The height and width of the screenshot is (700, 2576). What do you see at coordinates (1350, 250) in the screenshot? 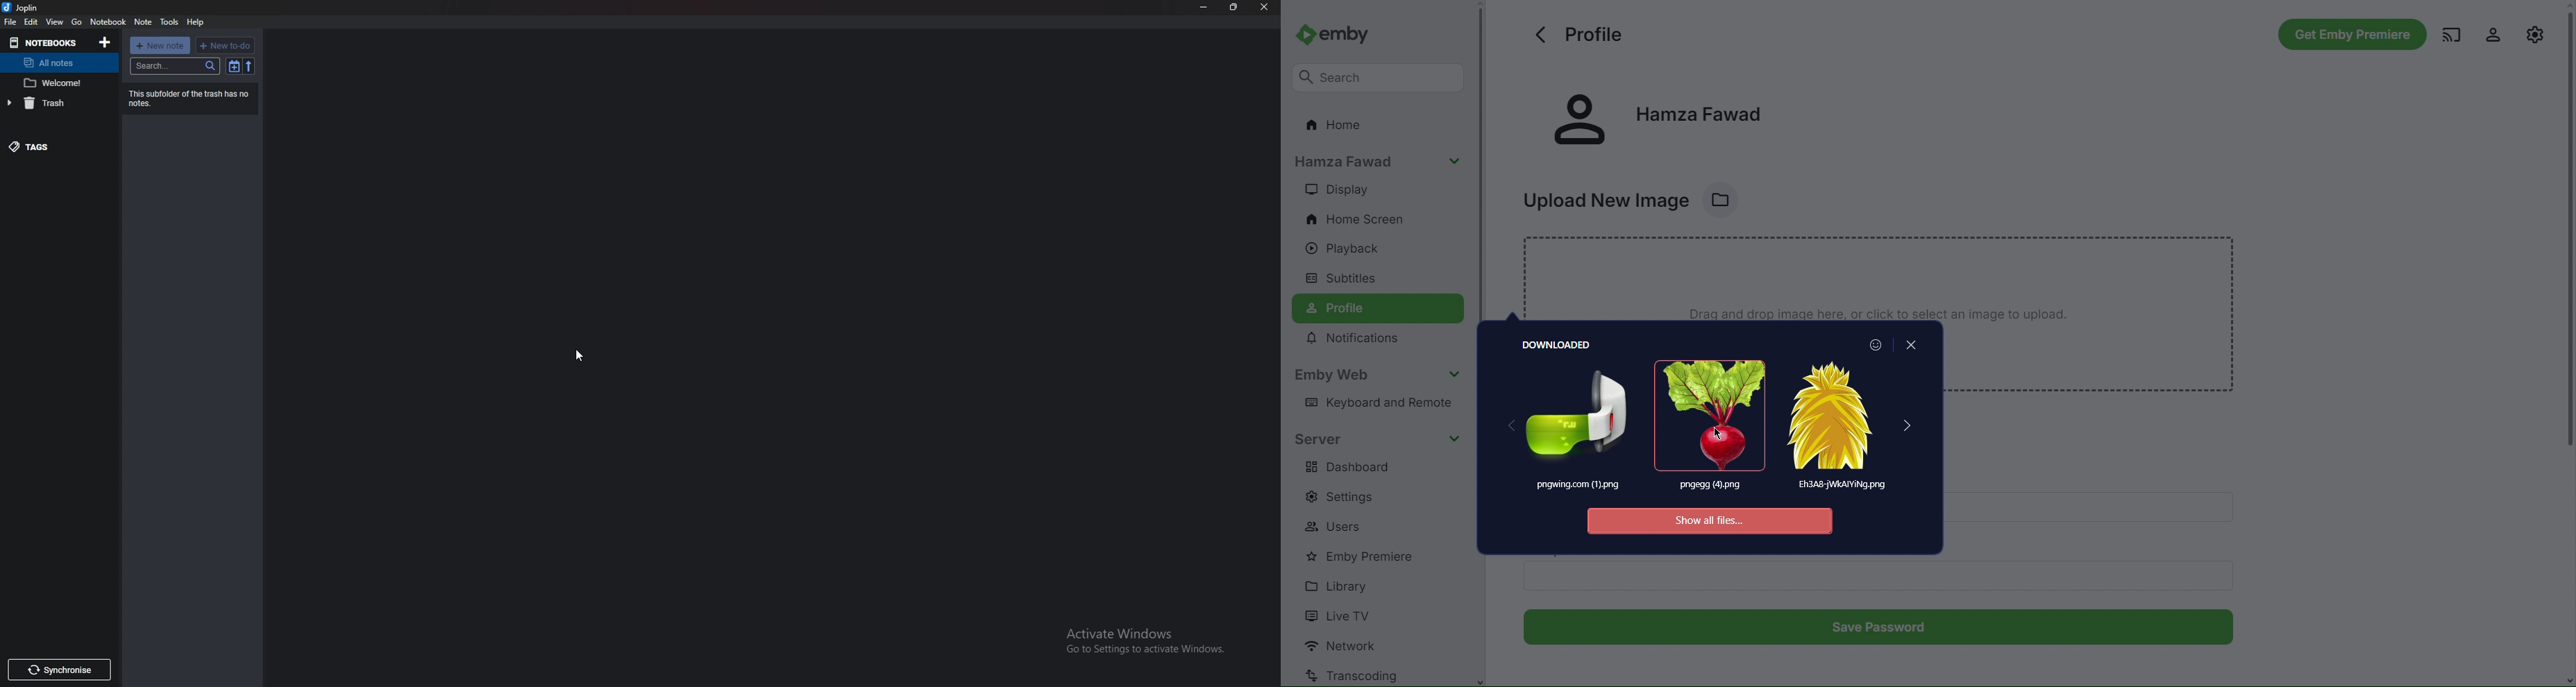
I see `Playback` at bounding box center [1350, 250].